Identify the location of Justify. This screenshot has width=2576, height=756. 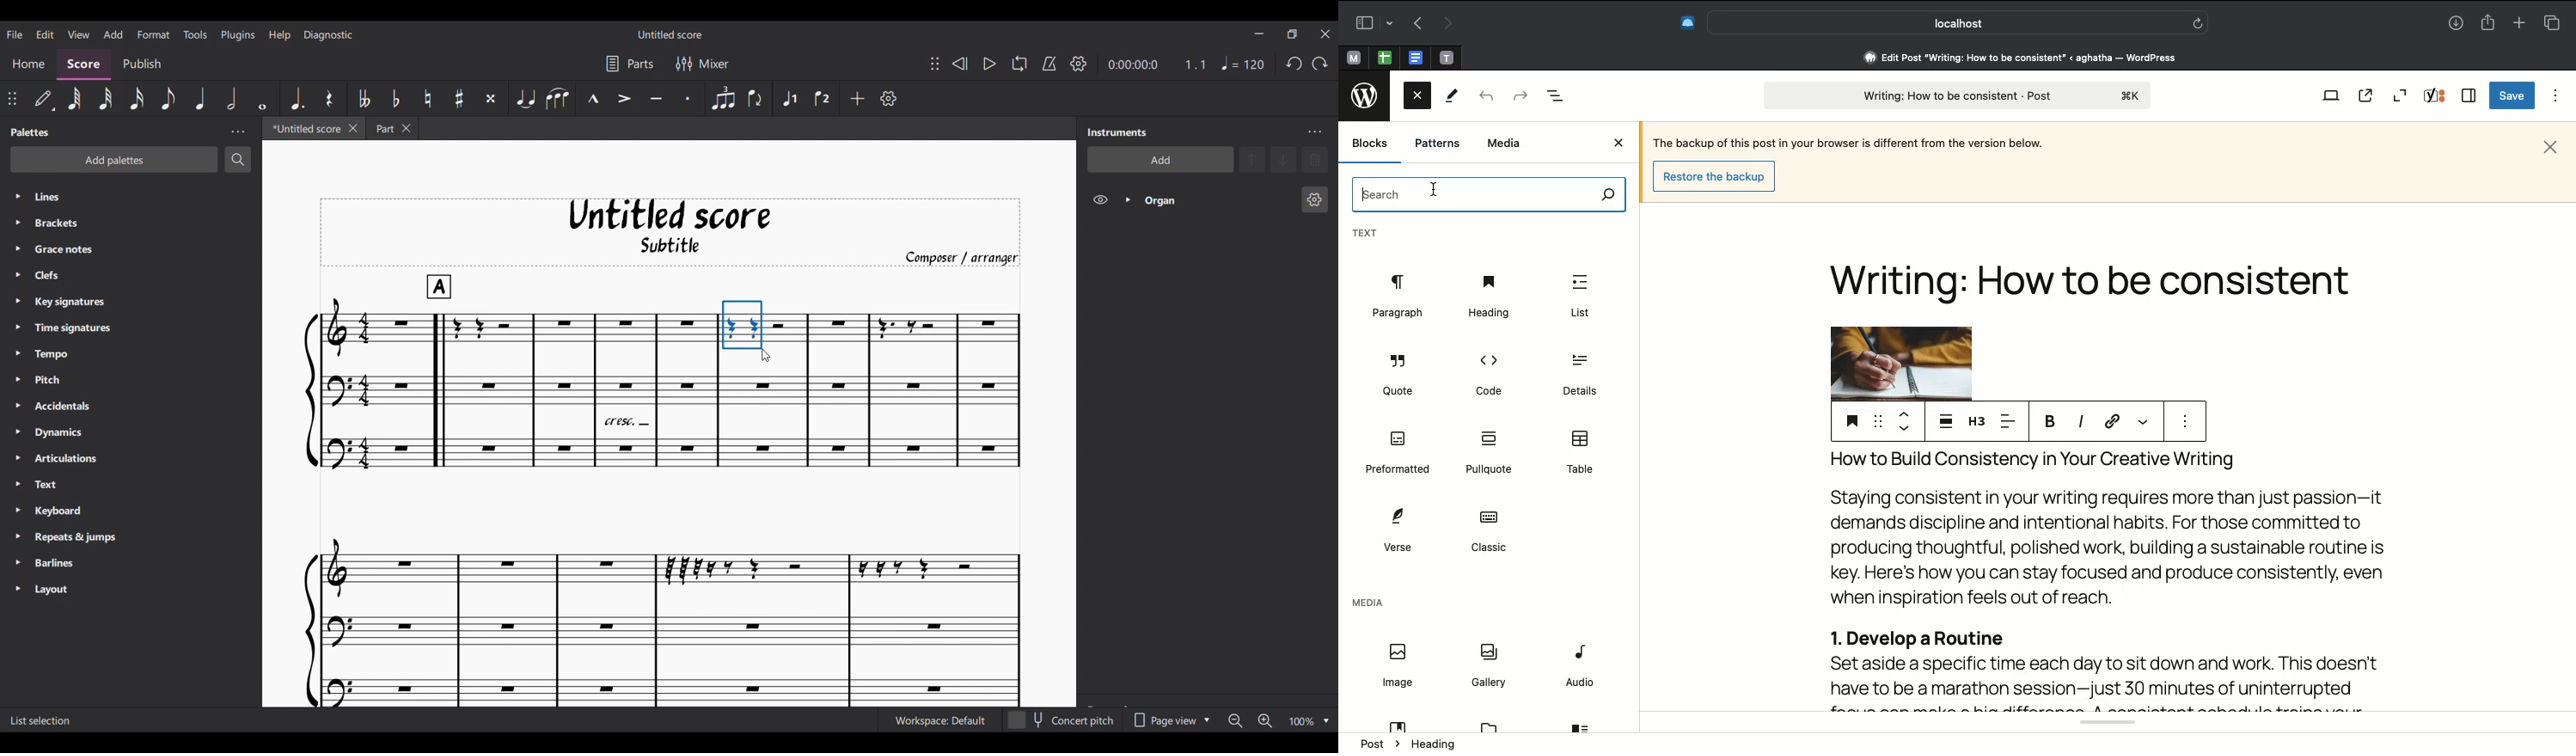
(1946, 419).